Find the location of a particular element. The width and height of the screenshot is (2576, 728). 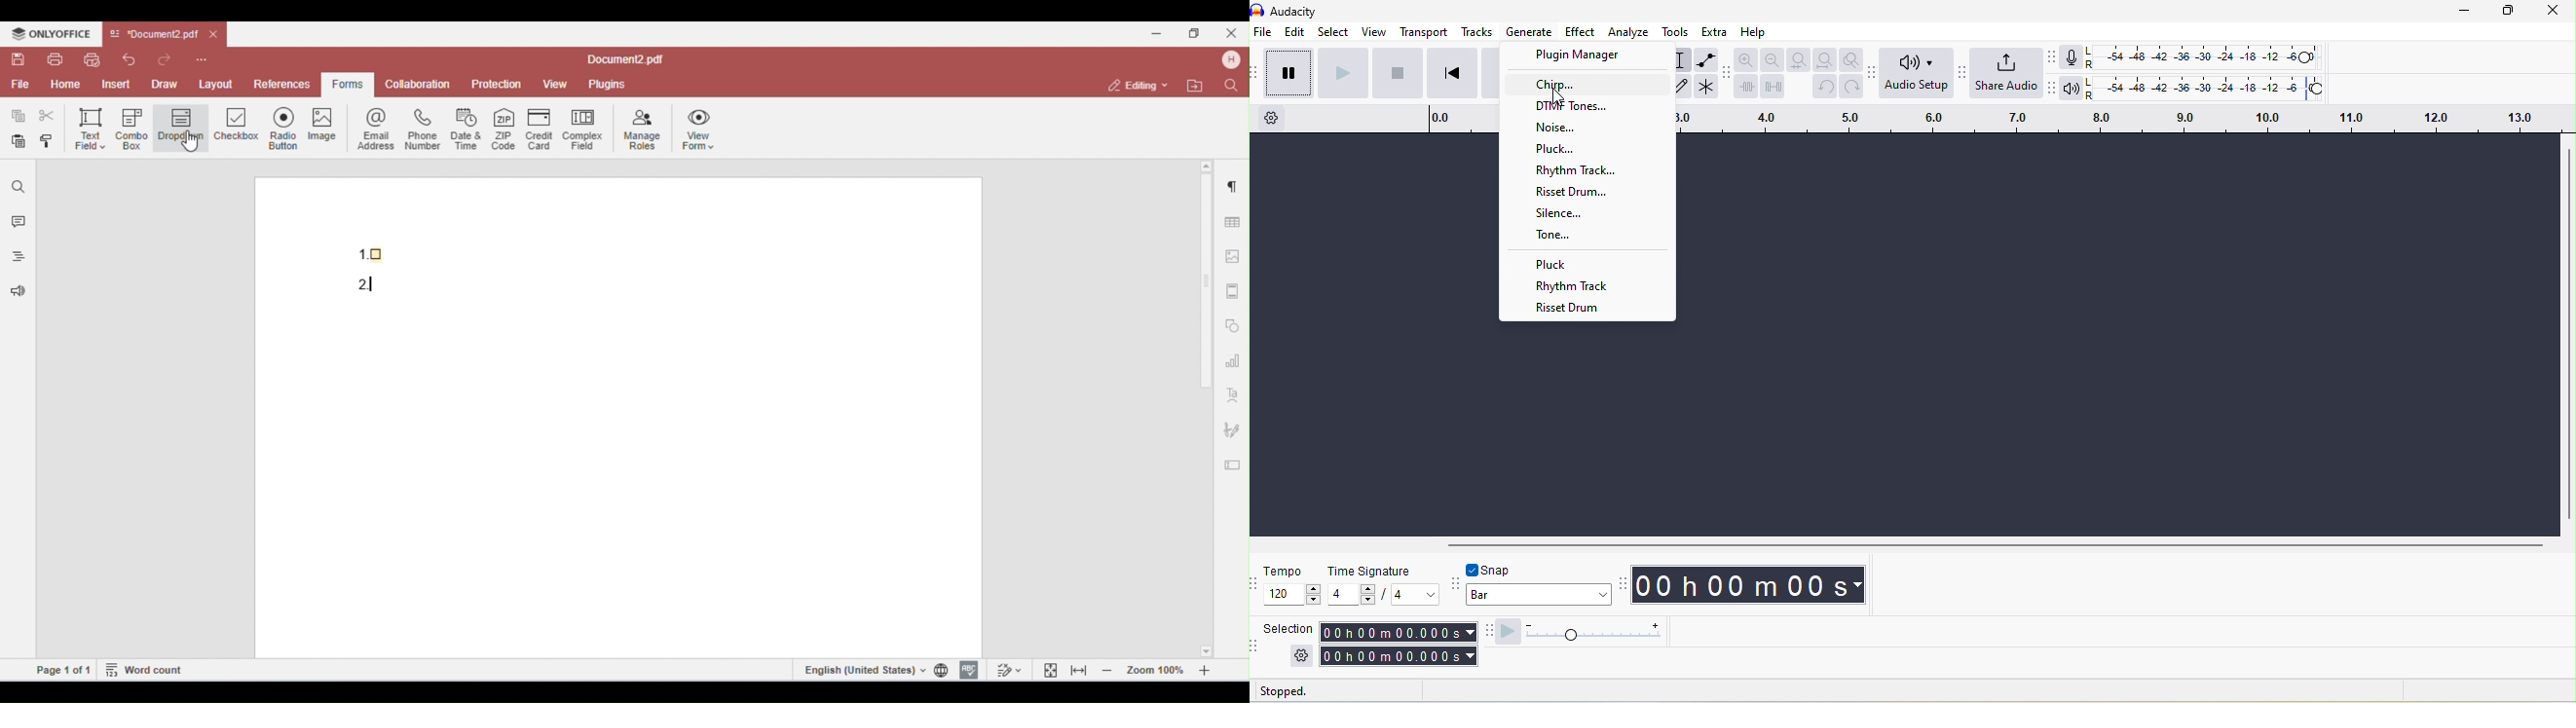

audacity recording meter toolbar is located at coordinates (2055, 56).